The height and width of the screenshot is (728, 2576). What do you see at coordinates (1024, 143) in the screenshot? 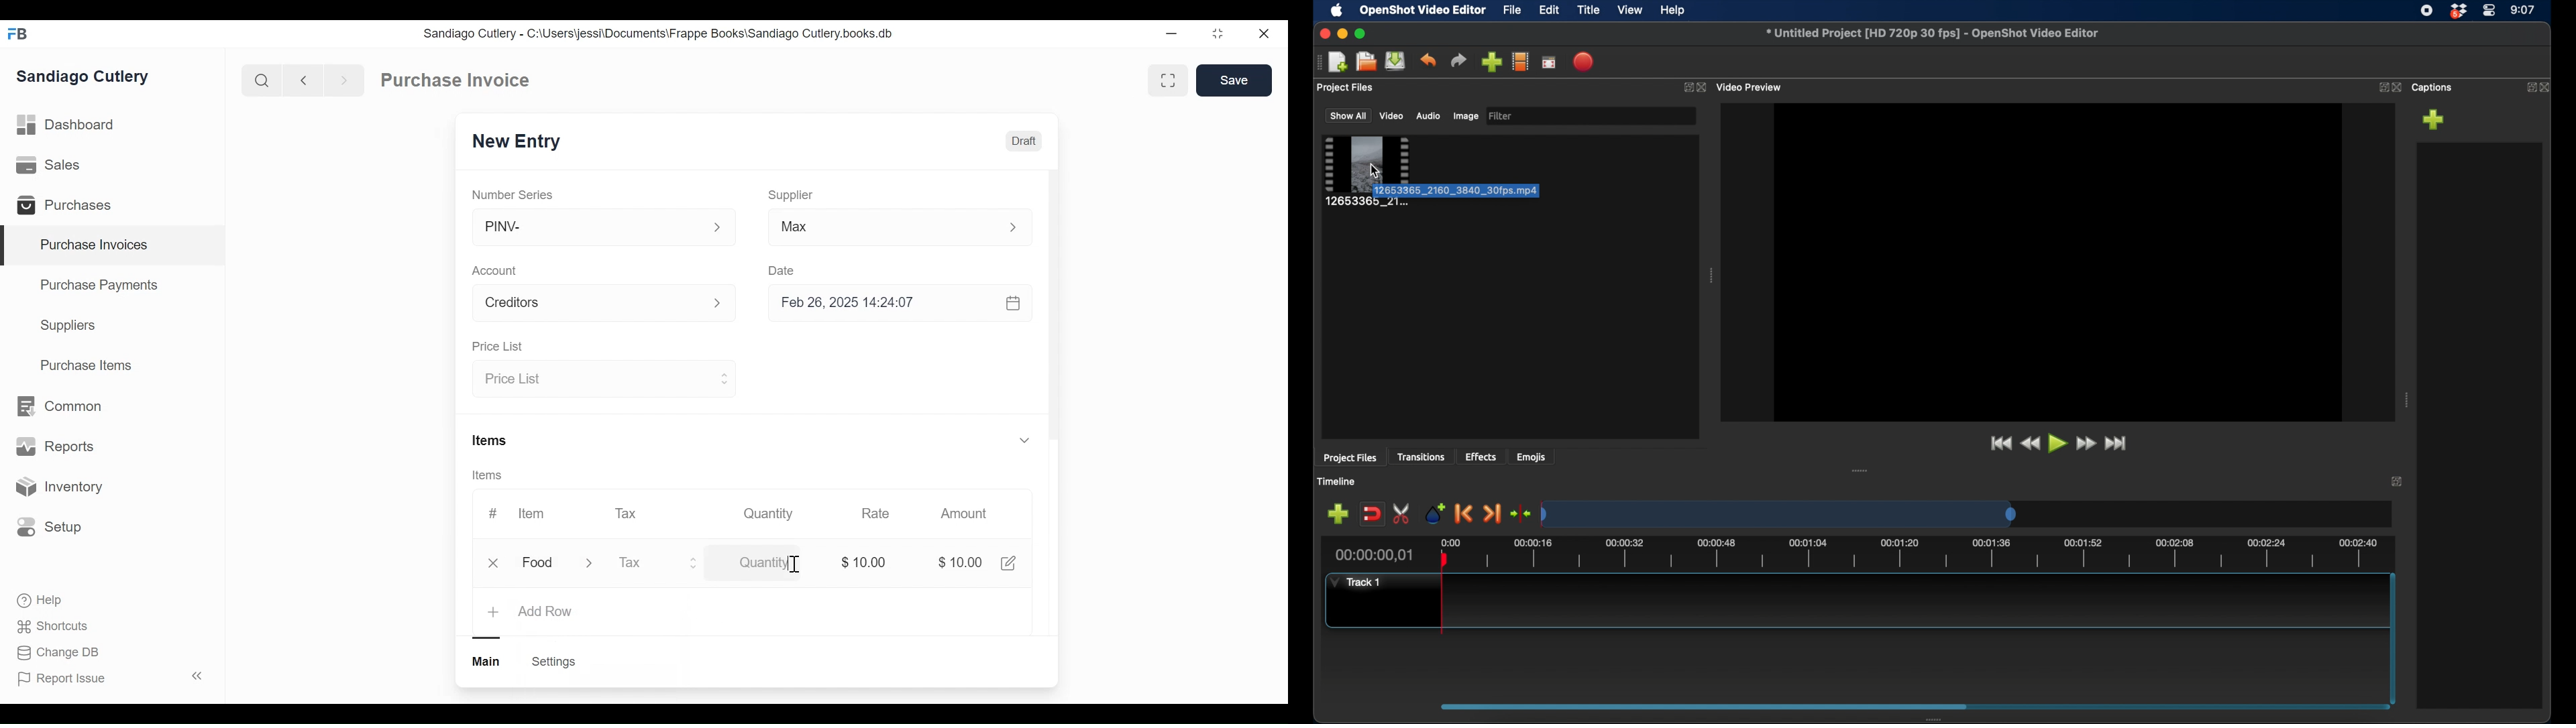
I see `Draft` at bounding box center [1024, 143].